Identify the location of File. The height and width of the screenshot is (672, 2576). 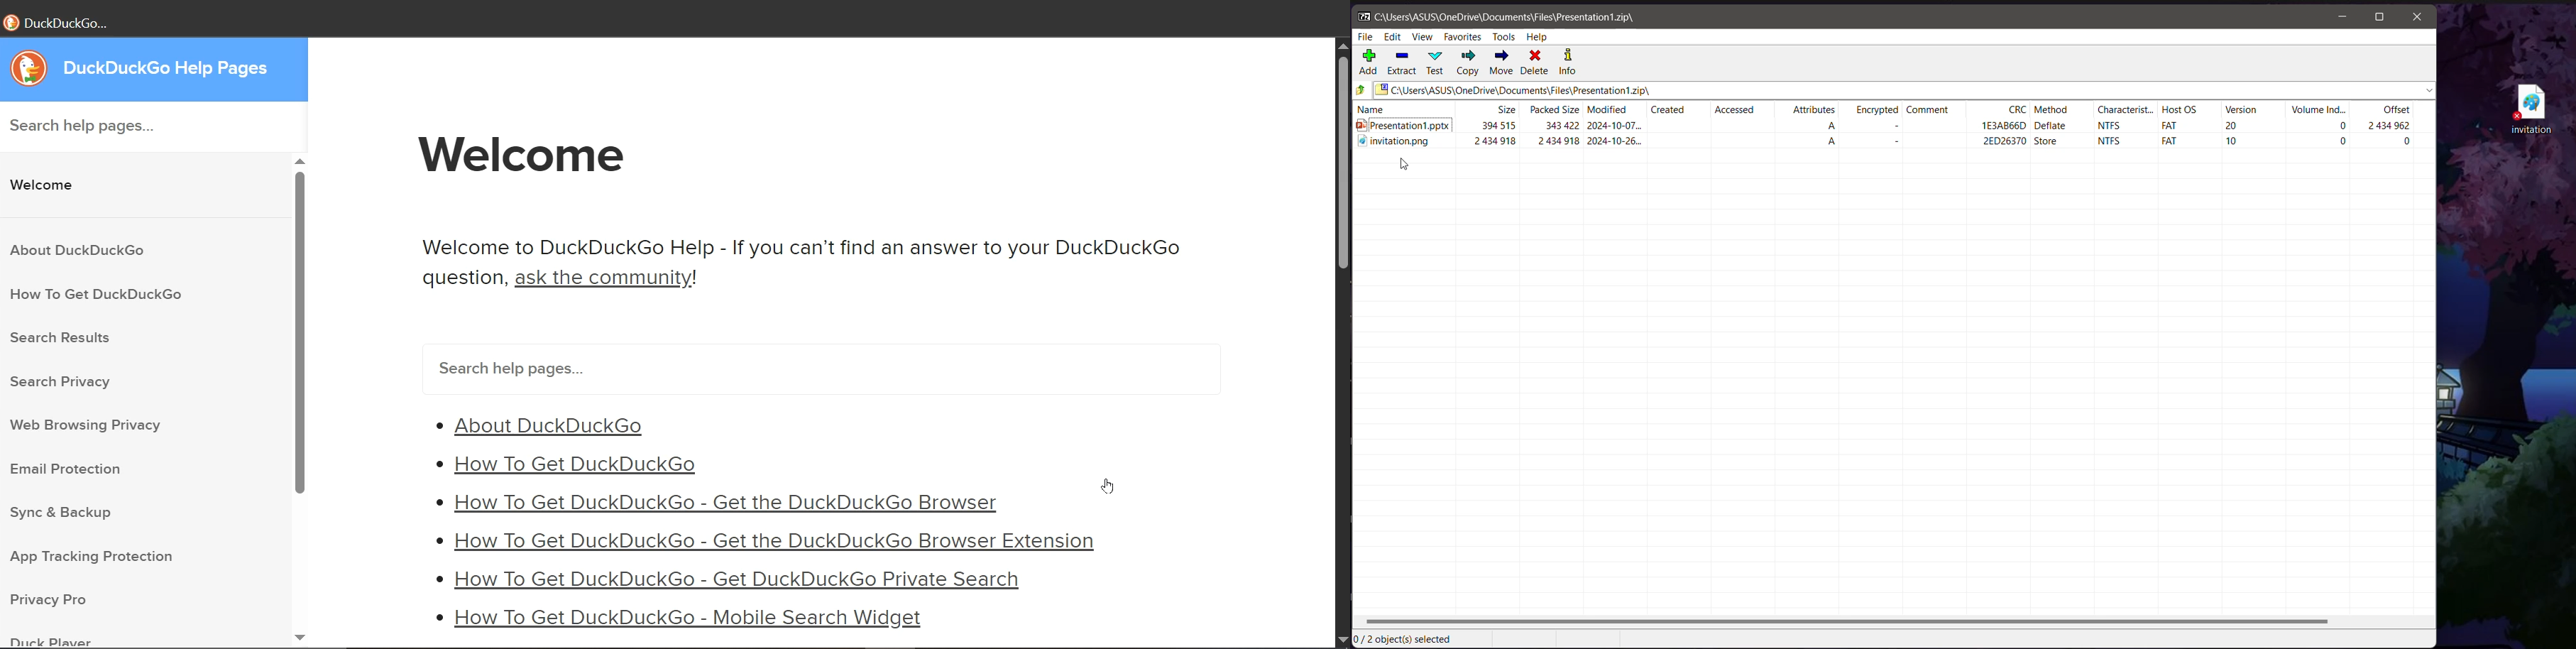
(1366, 36).